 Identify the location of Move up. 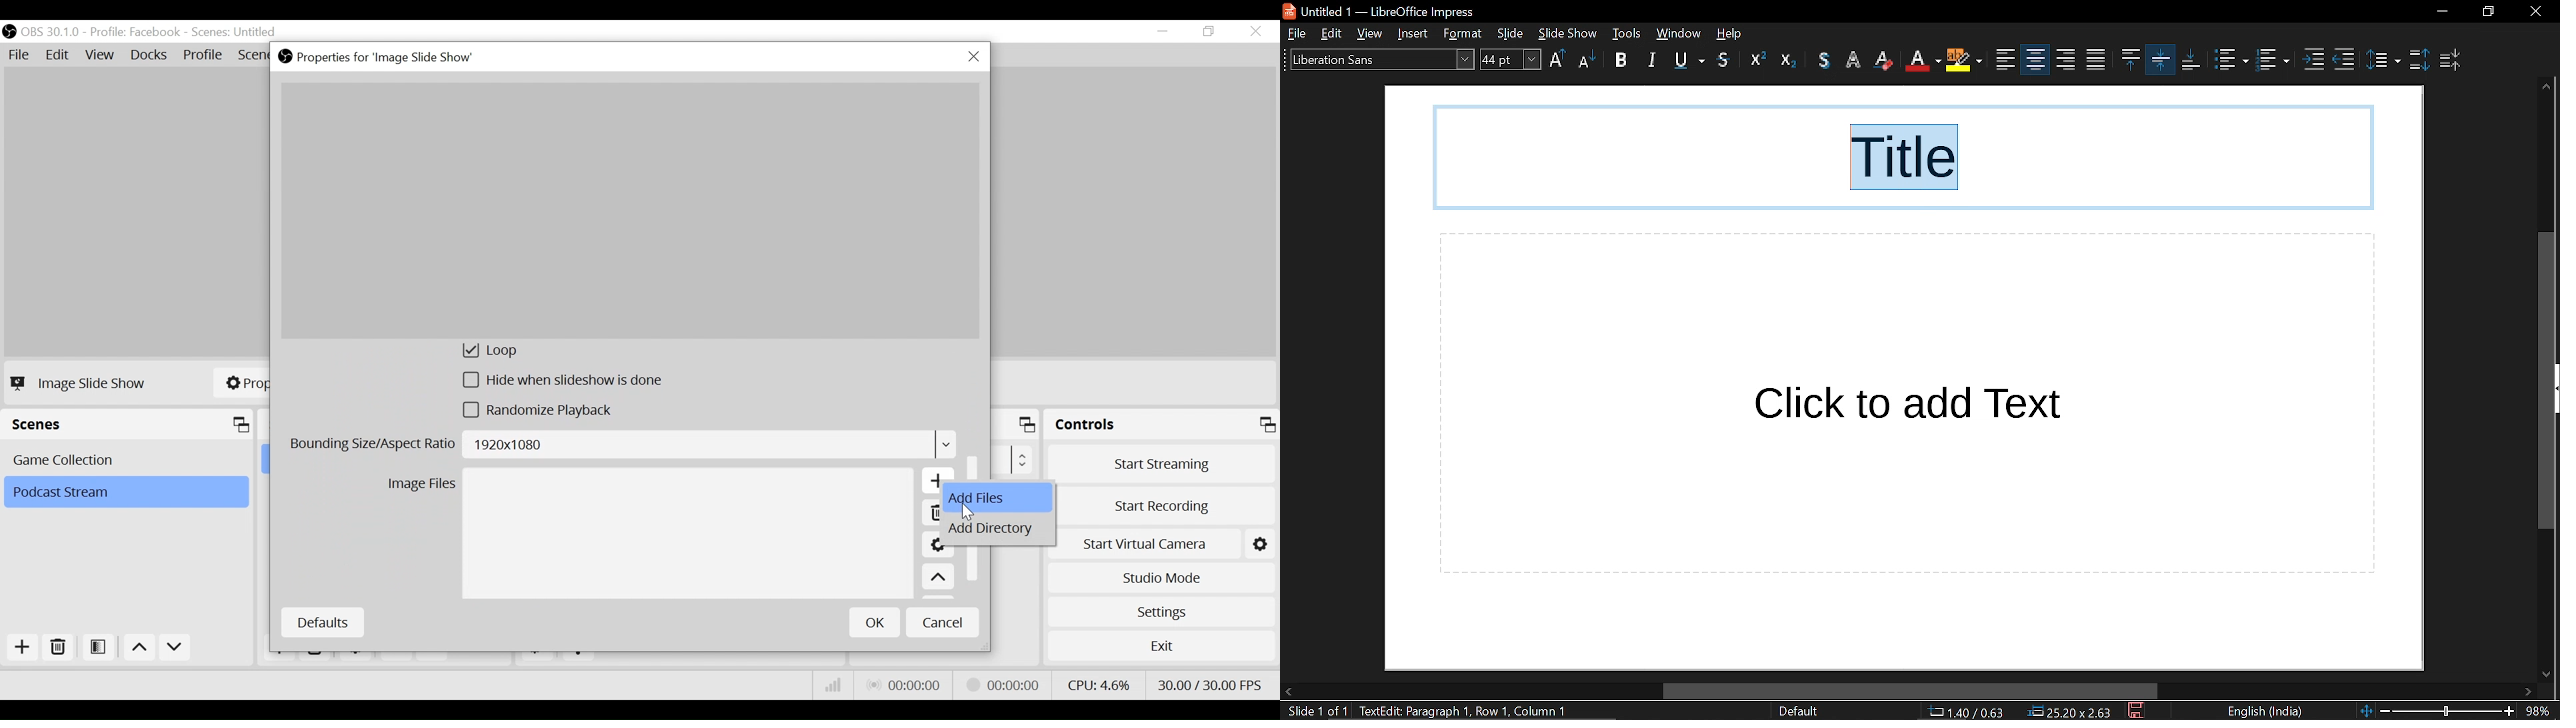
(141, 649).